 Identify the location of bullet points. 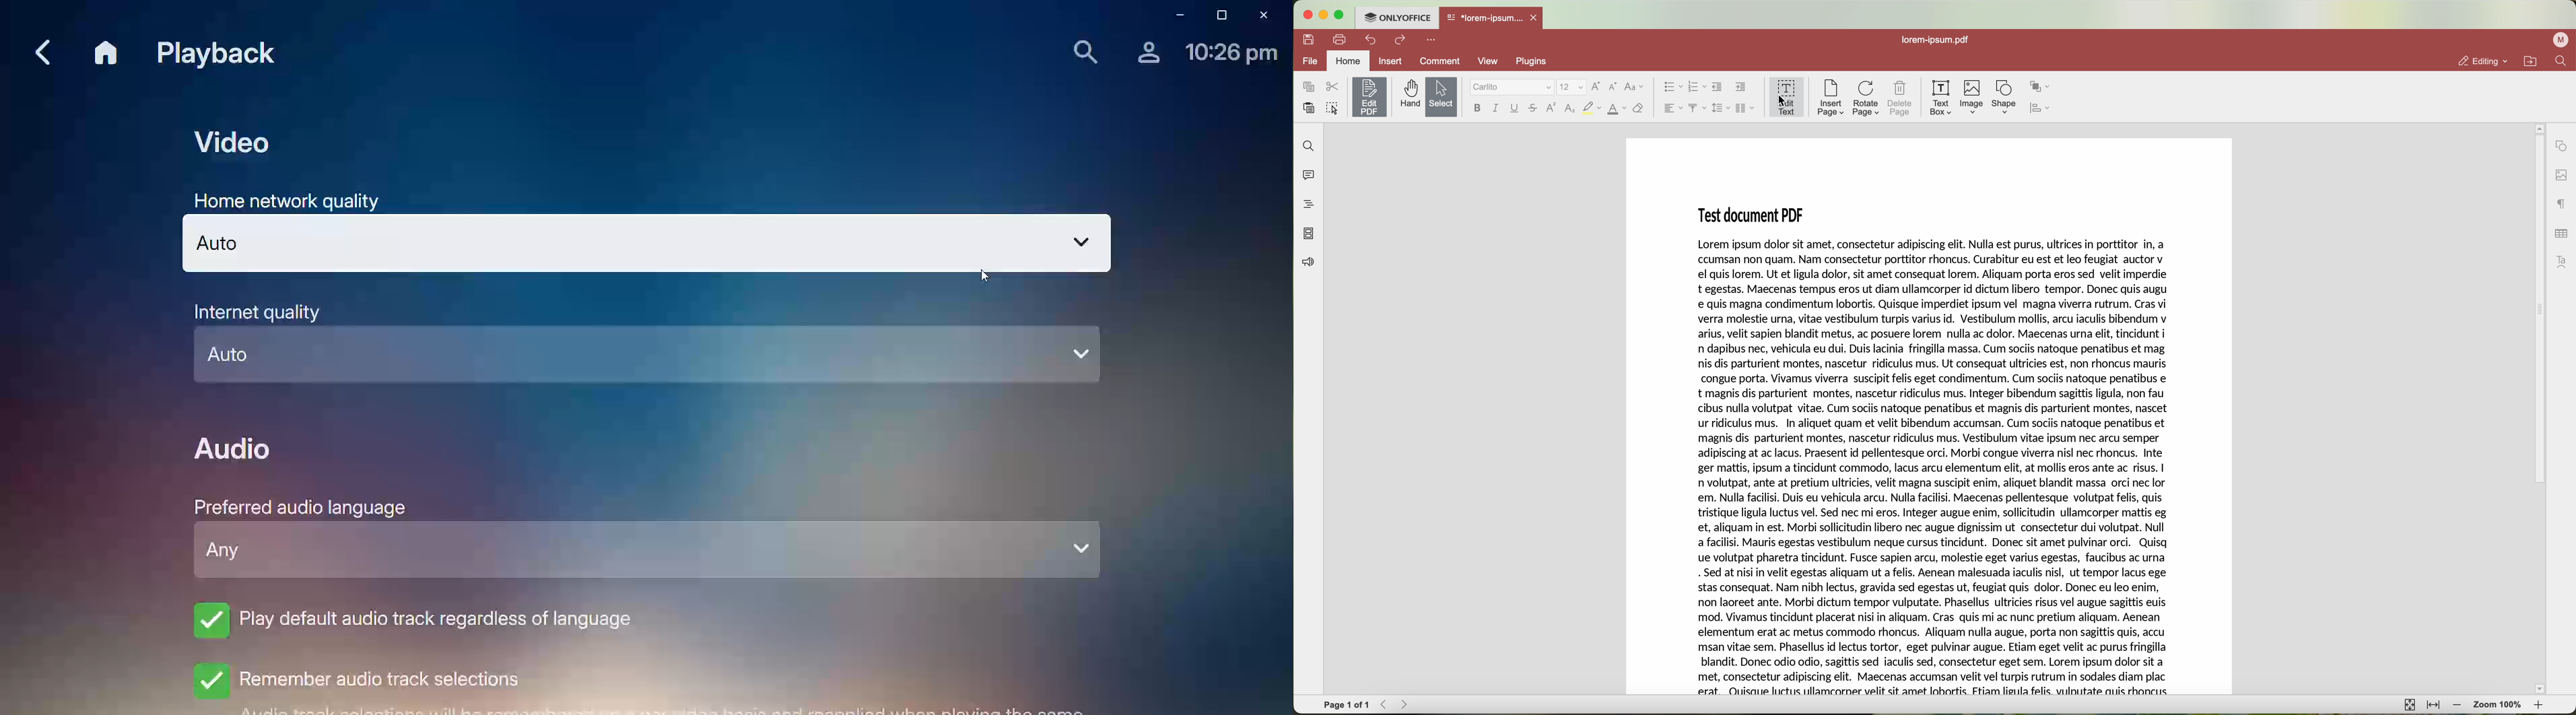
(1672, 87).